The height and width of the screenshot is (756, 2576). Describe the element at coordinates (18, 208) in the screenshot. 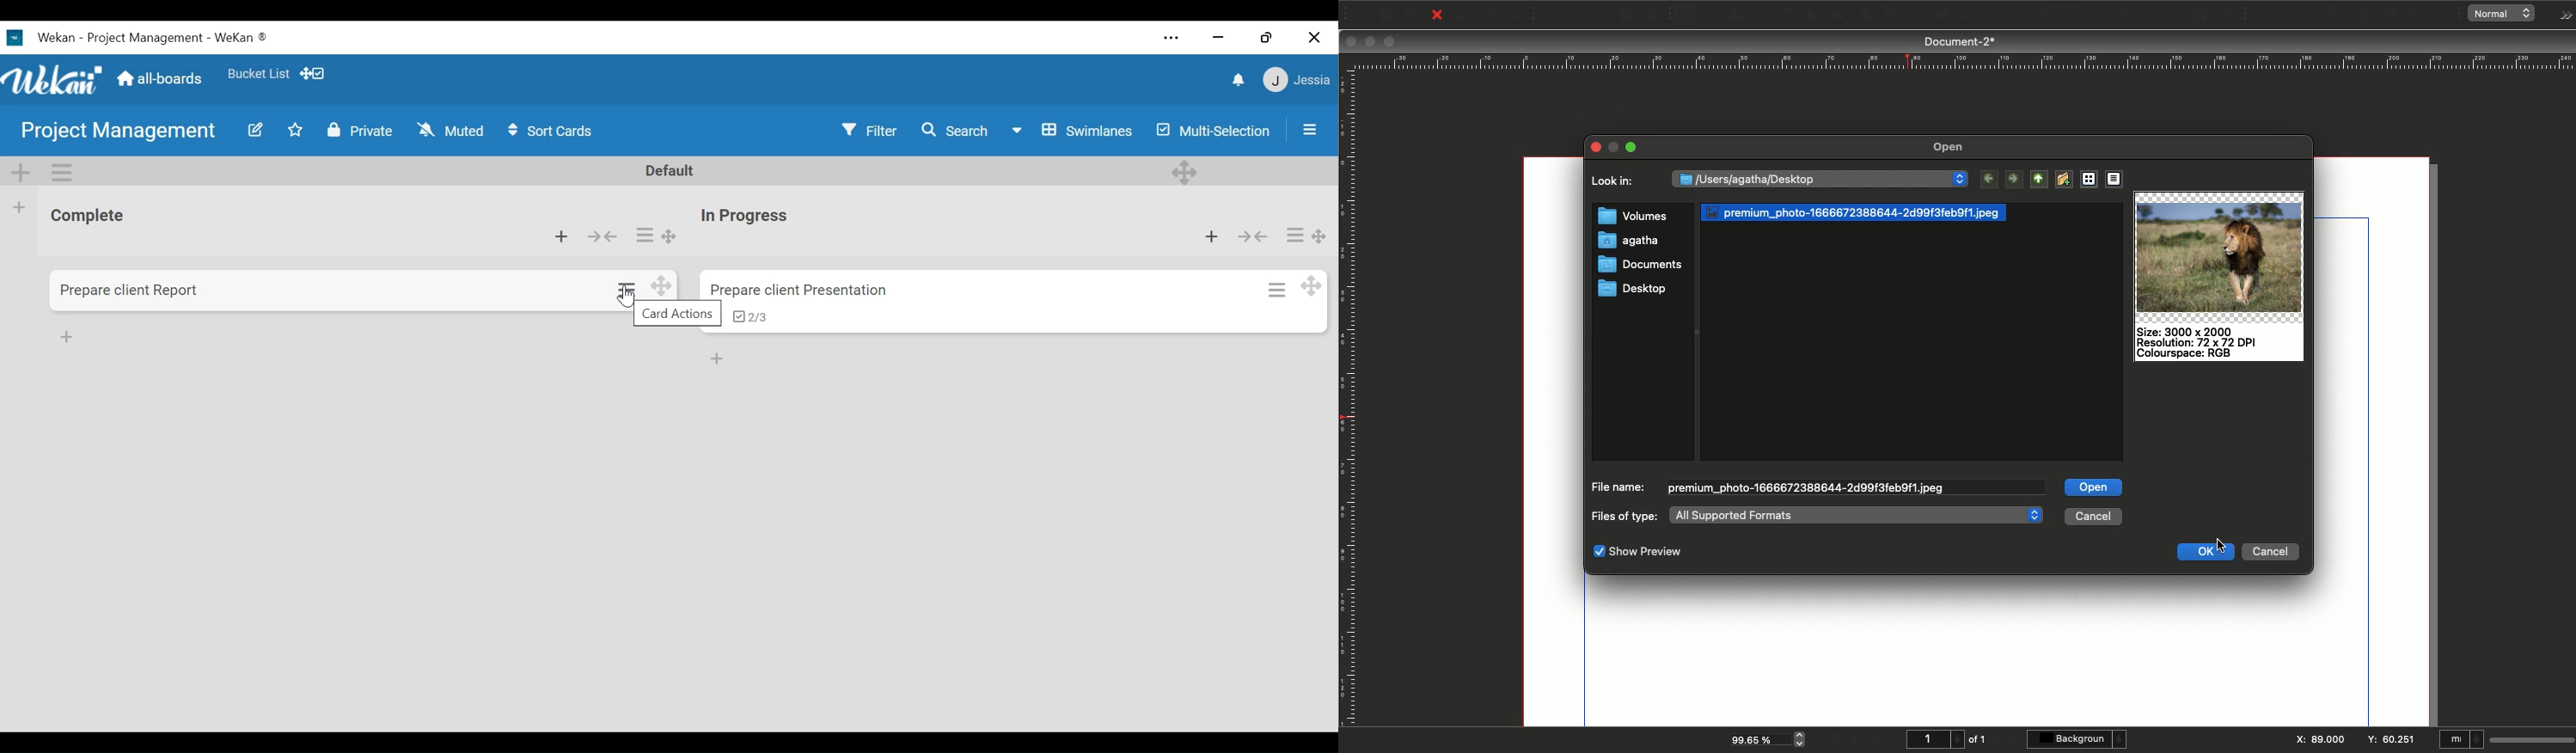

I see `Add  list` at that location.